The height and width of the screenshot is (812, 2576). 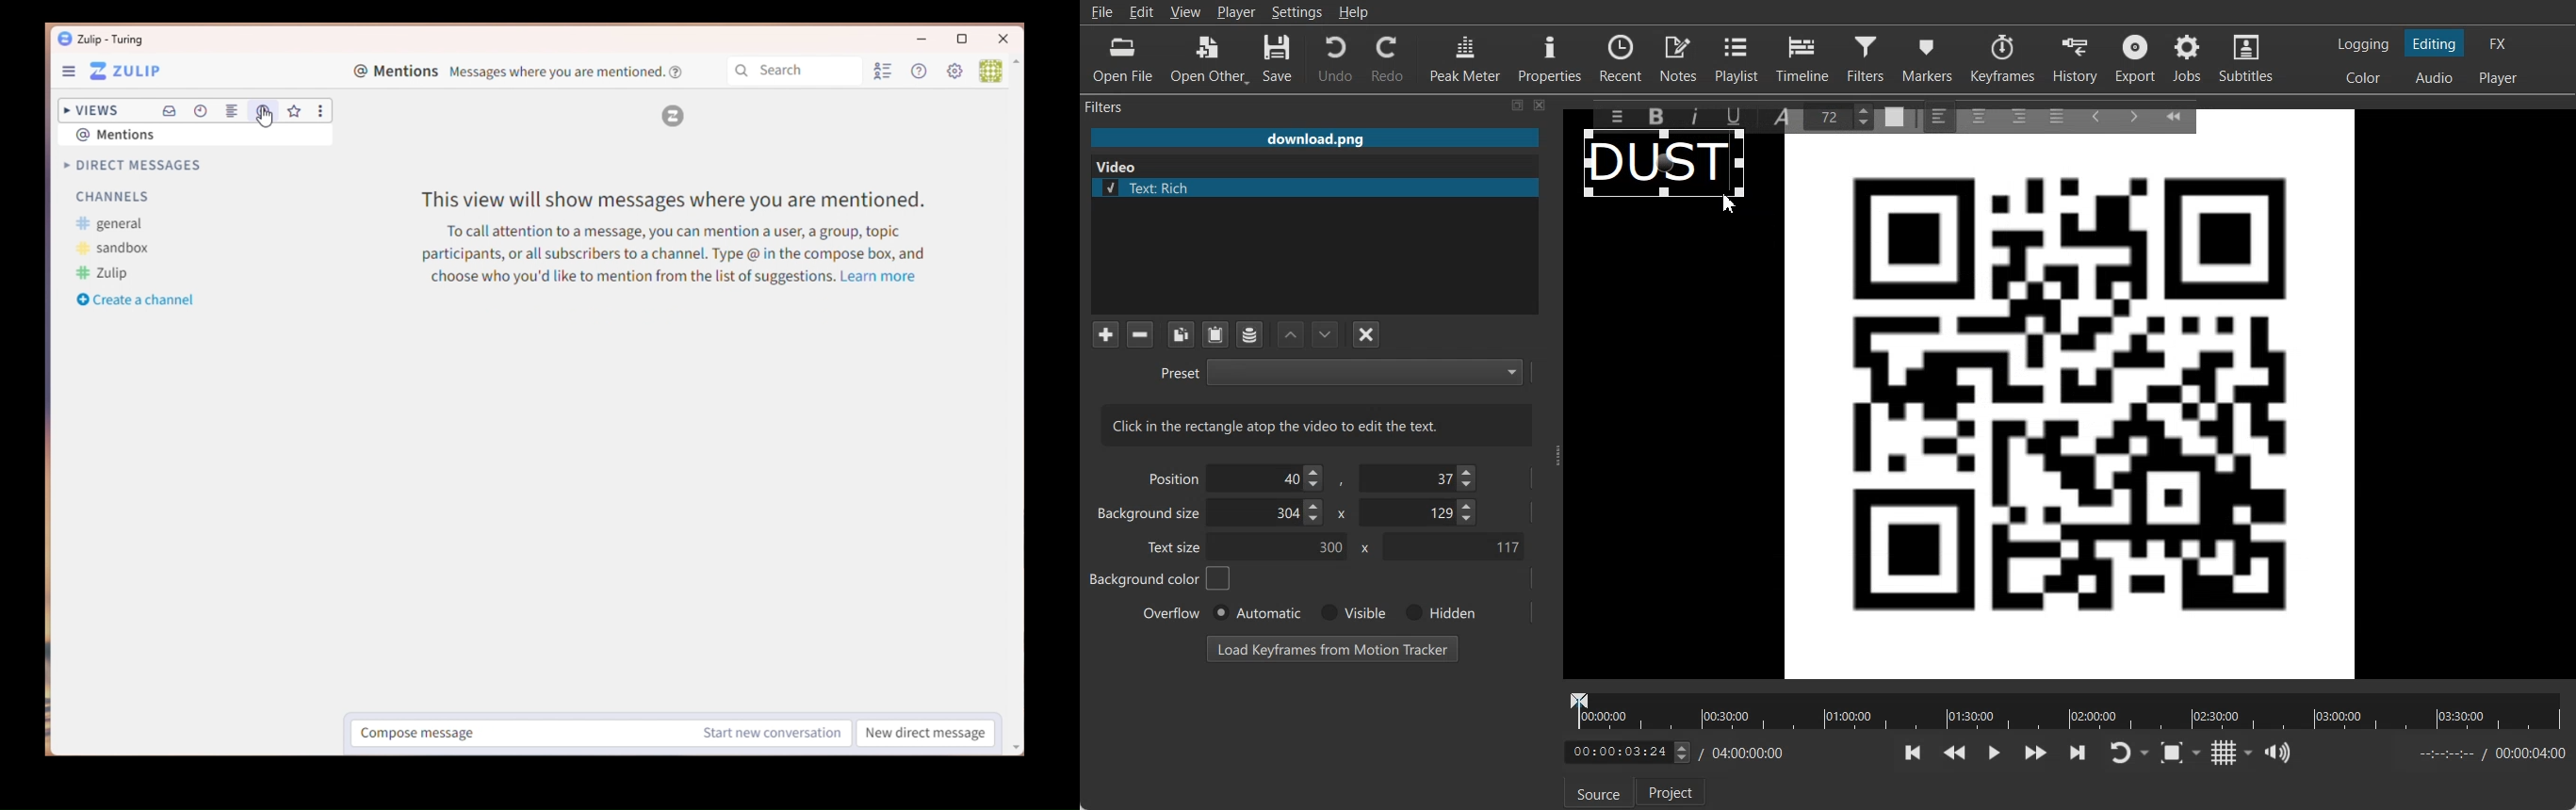 I want to click on Background size X- Coordinate, so click(x=1269, y=514).